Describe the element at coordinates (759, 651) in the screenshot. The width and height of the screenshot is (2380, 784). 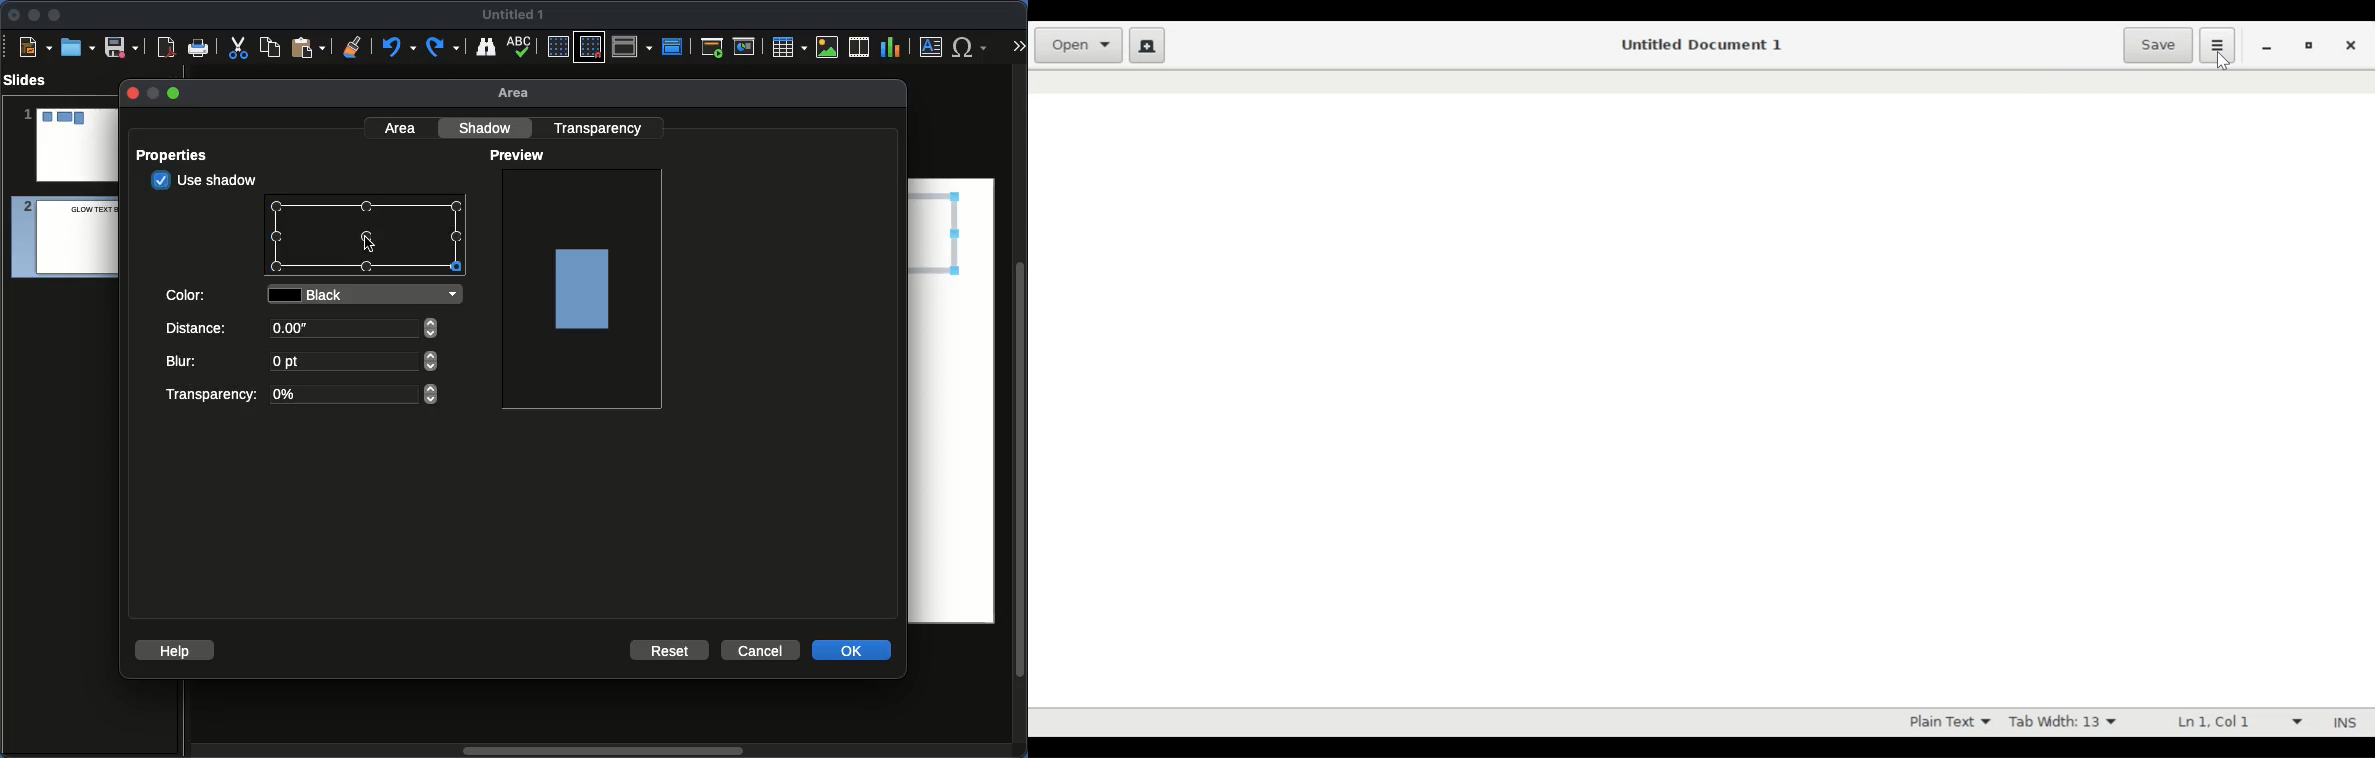
I see `Cancel` at that location.